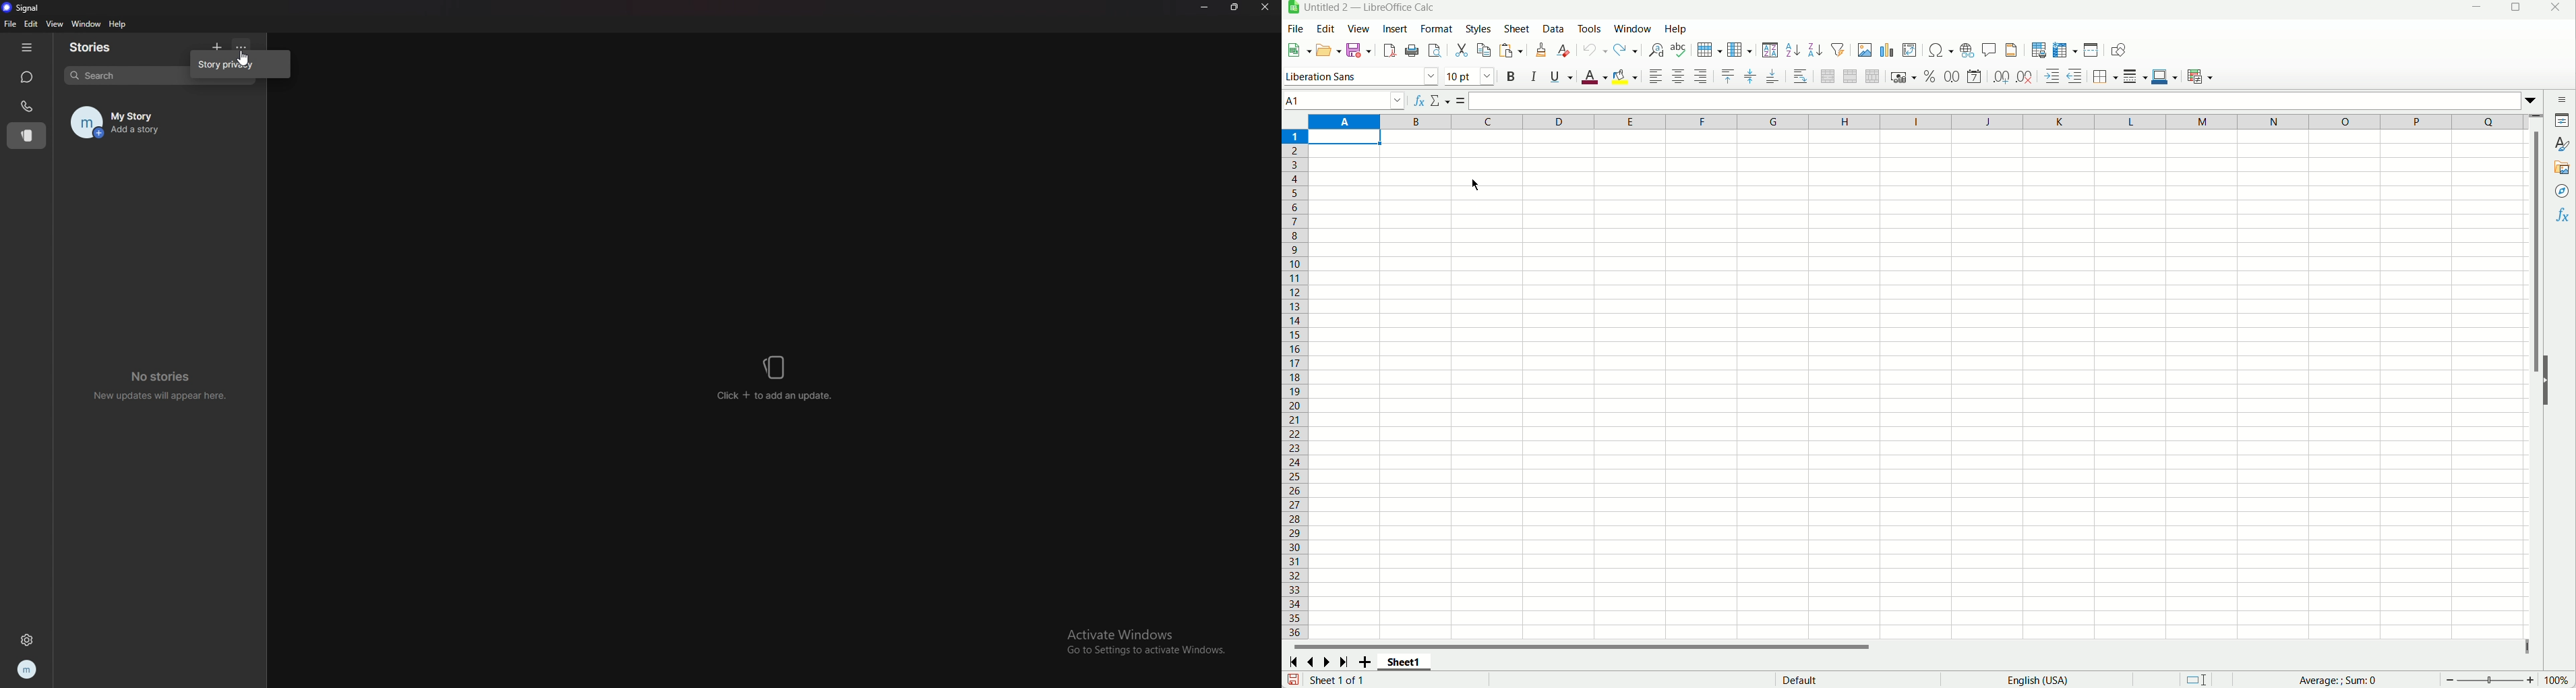 The image size is (2576, 700). Describe the element at coordinates (1441, 102) in the screenshot. I see `Select function` at that location.